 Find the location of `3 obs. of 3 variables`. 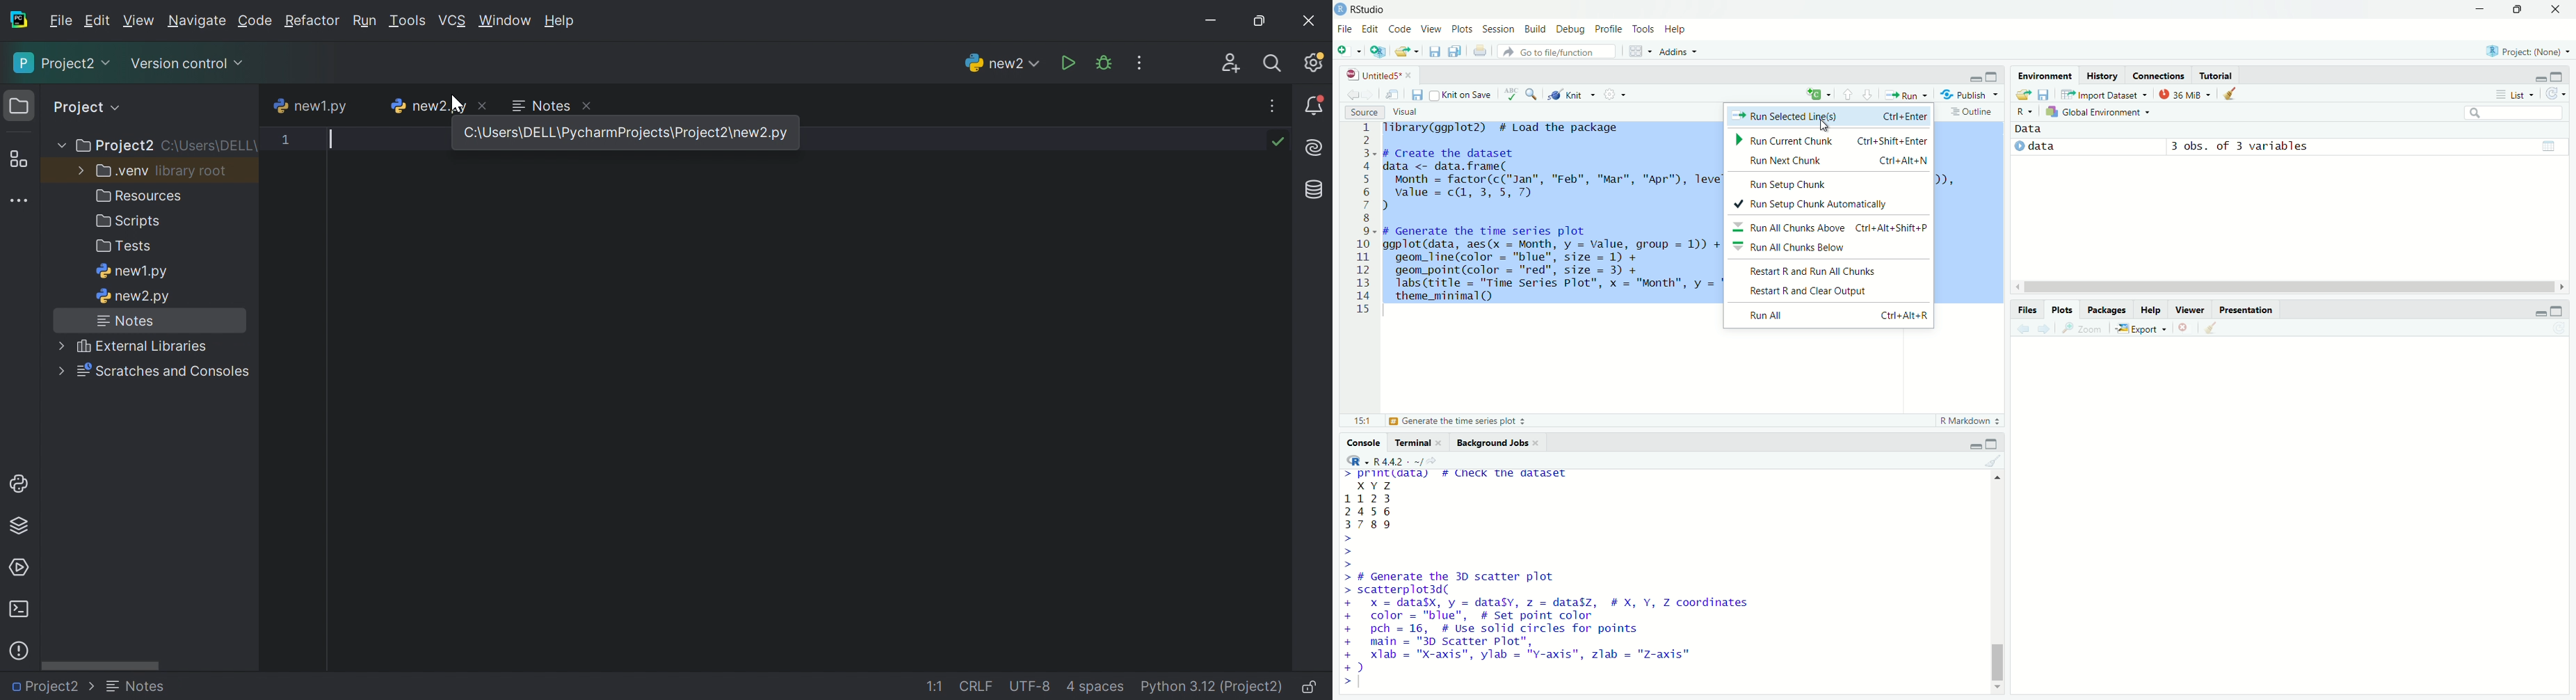

3 obs. of 3 variables is located at coordinates (2249, 146).